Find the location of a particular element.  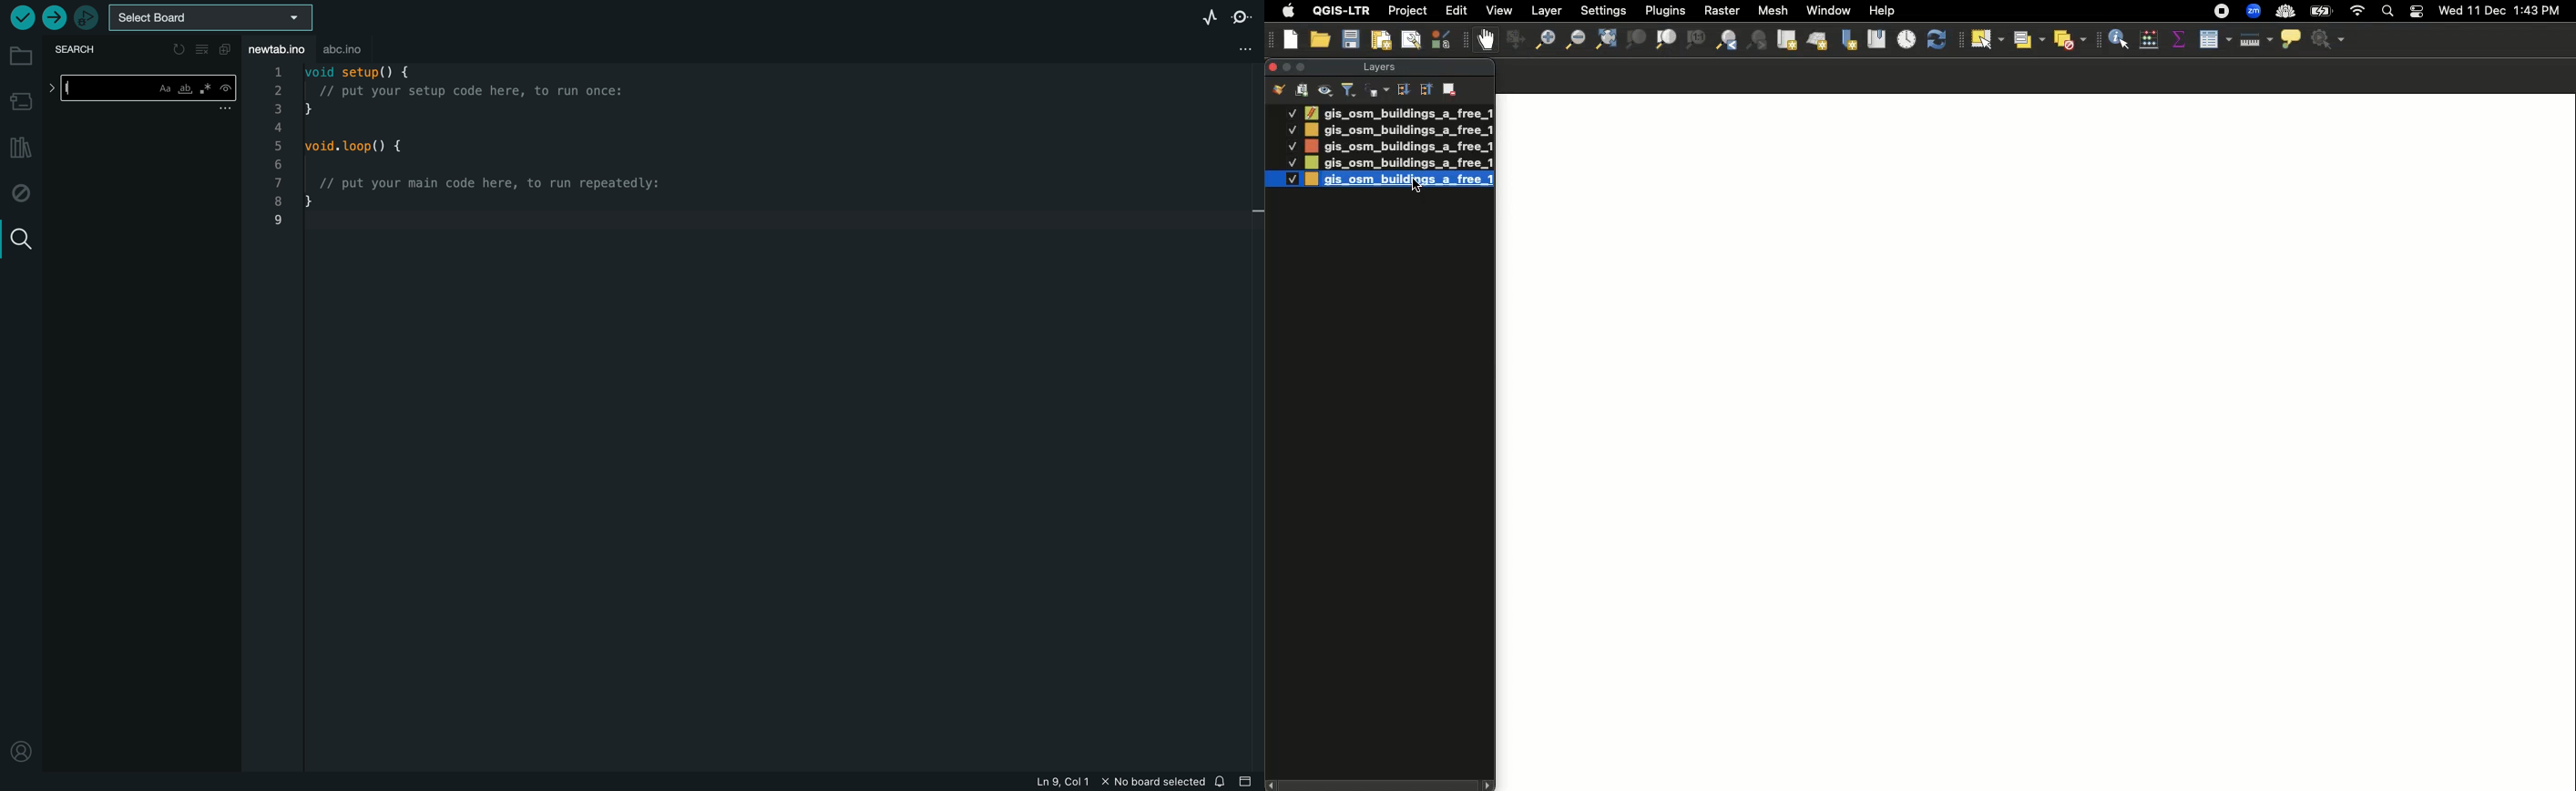

New map view is located at coordinates (1785, 40).